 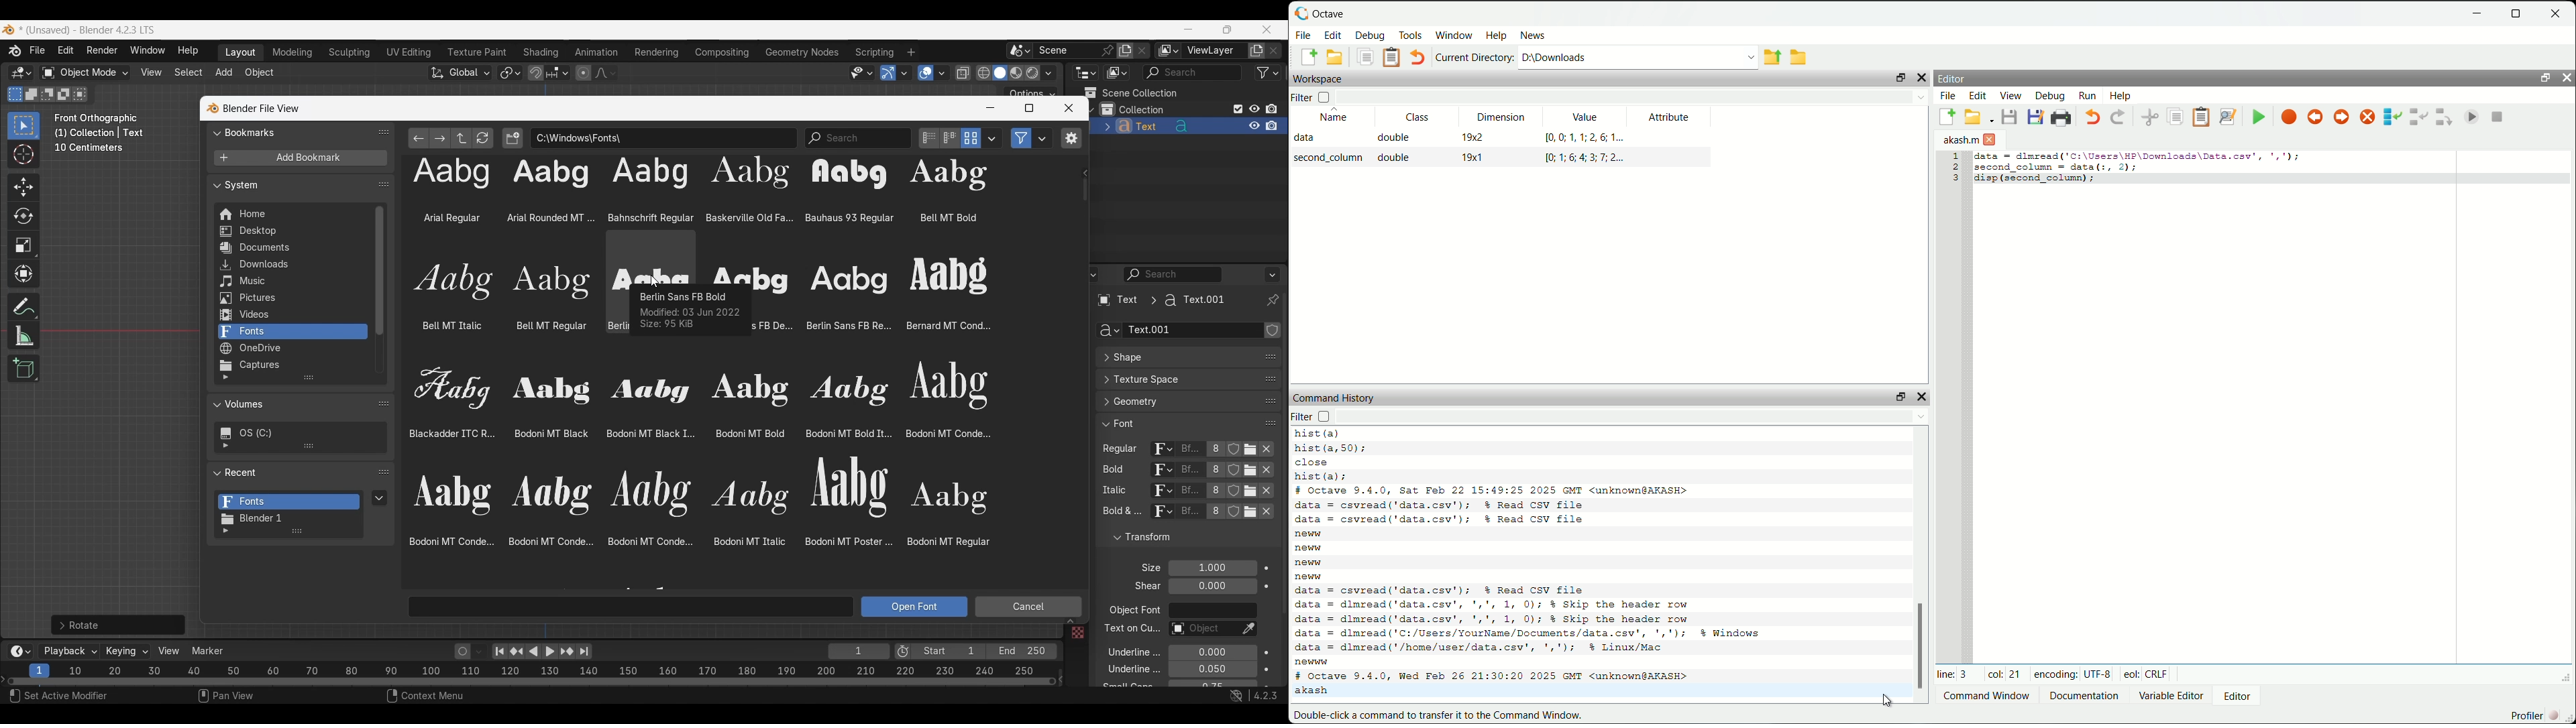 What do you see at coordinates (24, 188) in the screenshot?
I see `Move` at bounding box center [24, 188].